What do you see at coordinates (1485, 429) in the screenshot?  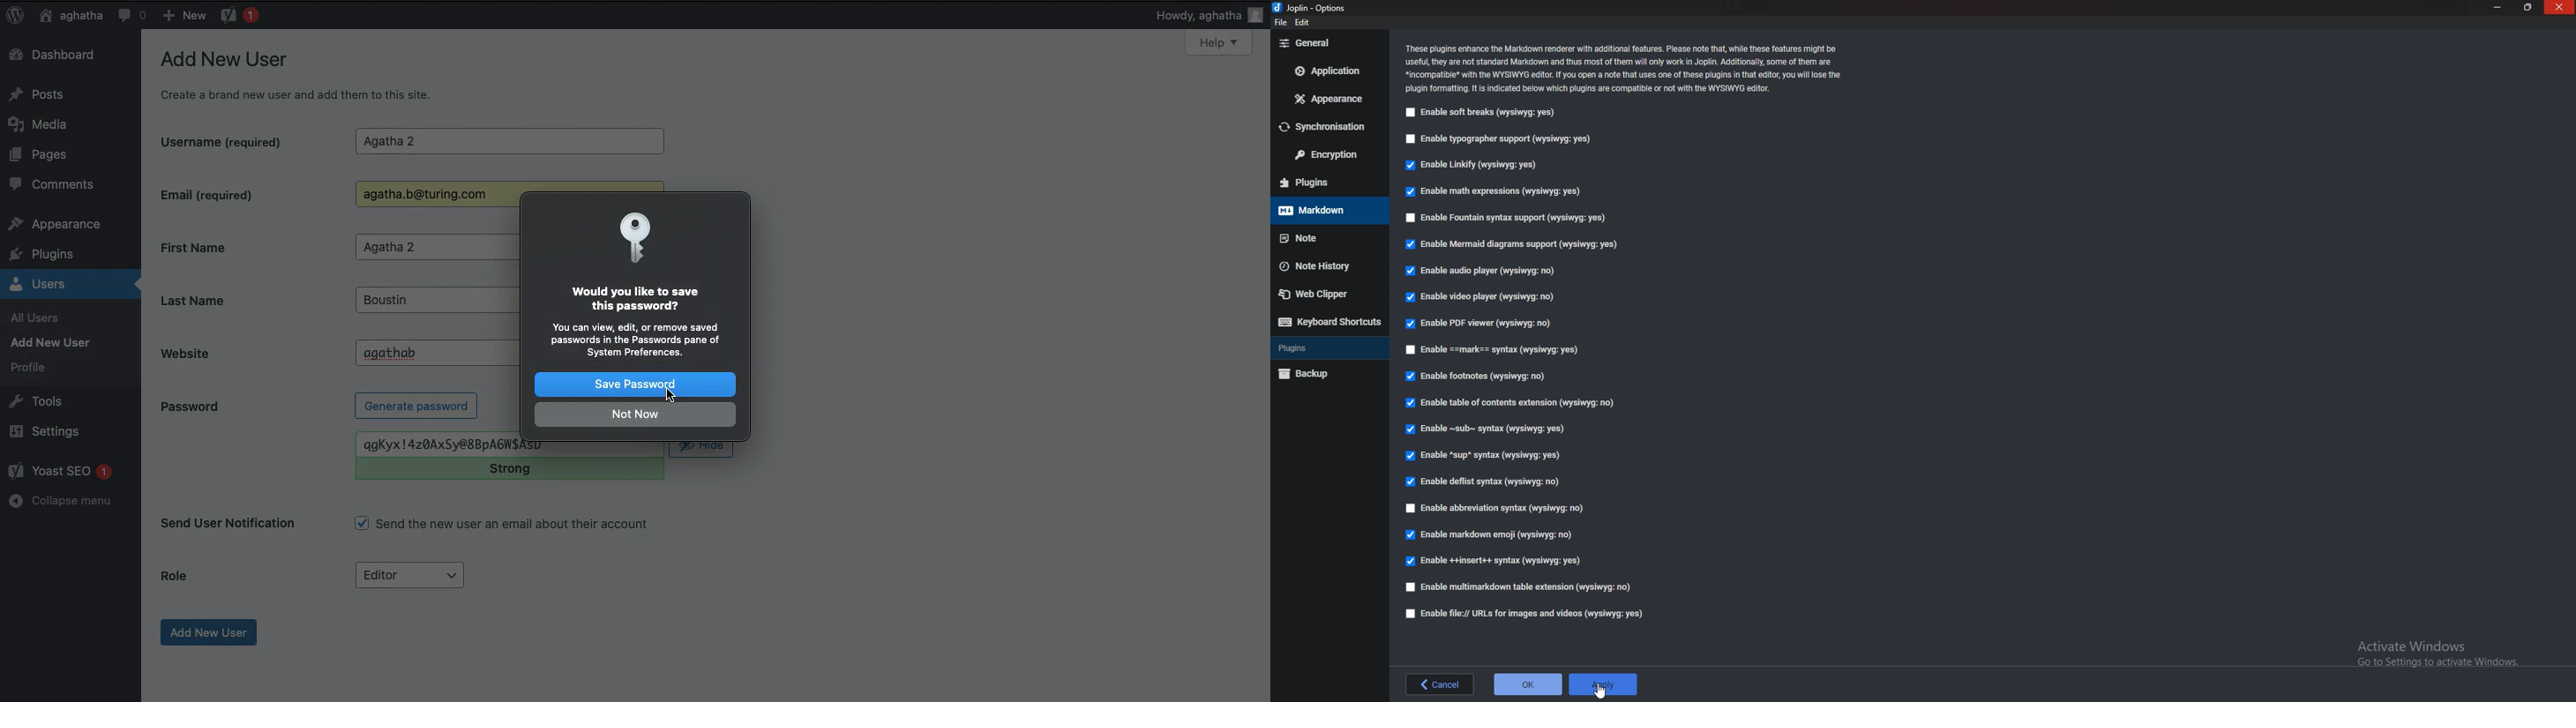 I see `Enable sub syntax` at bounding box center [1485, 429].